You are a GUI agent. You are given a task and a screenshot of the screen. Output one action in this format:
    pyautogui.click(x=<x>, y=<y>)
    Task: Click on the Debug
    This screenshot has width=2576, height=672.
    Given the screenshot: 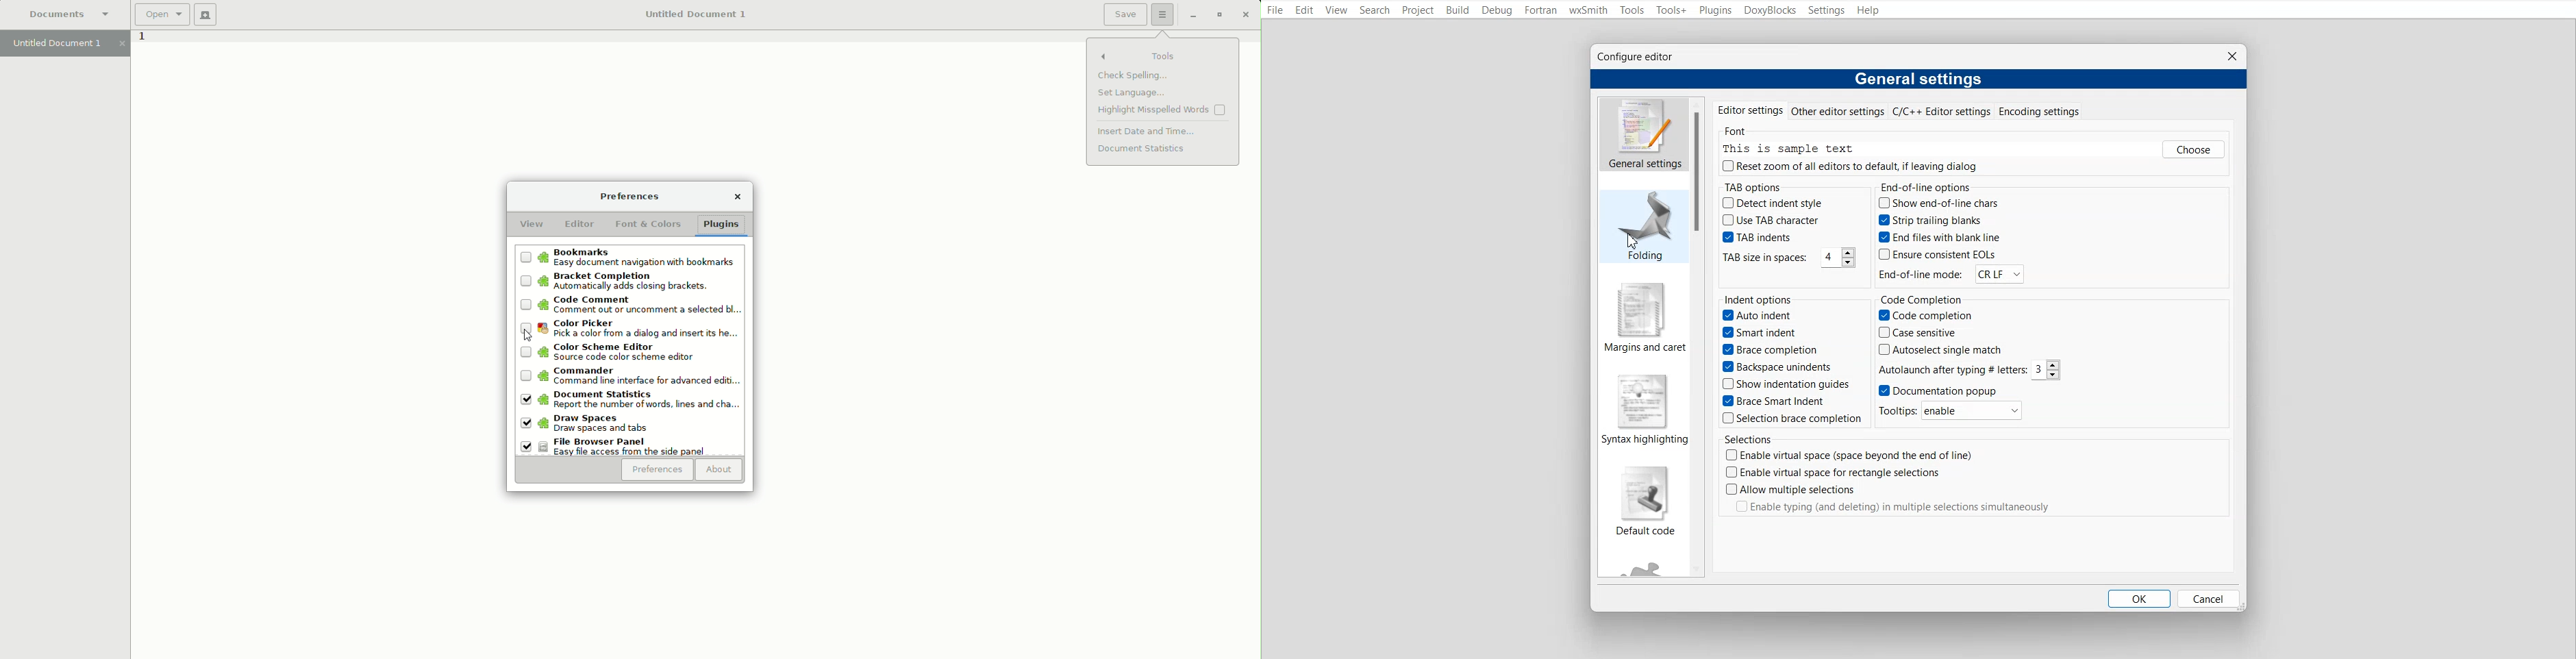 What is the action you would take?
    pyautogui.click(x=1497, y=10)
    